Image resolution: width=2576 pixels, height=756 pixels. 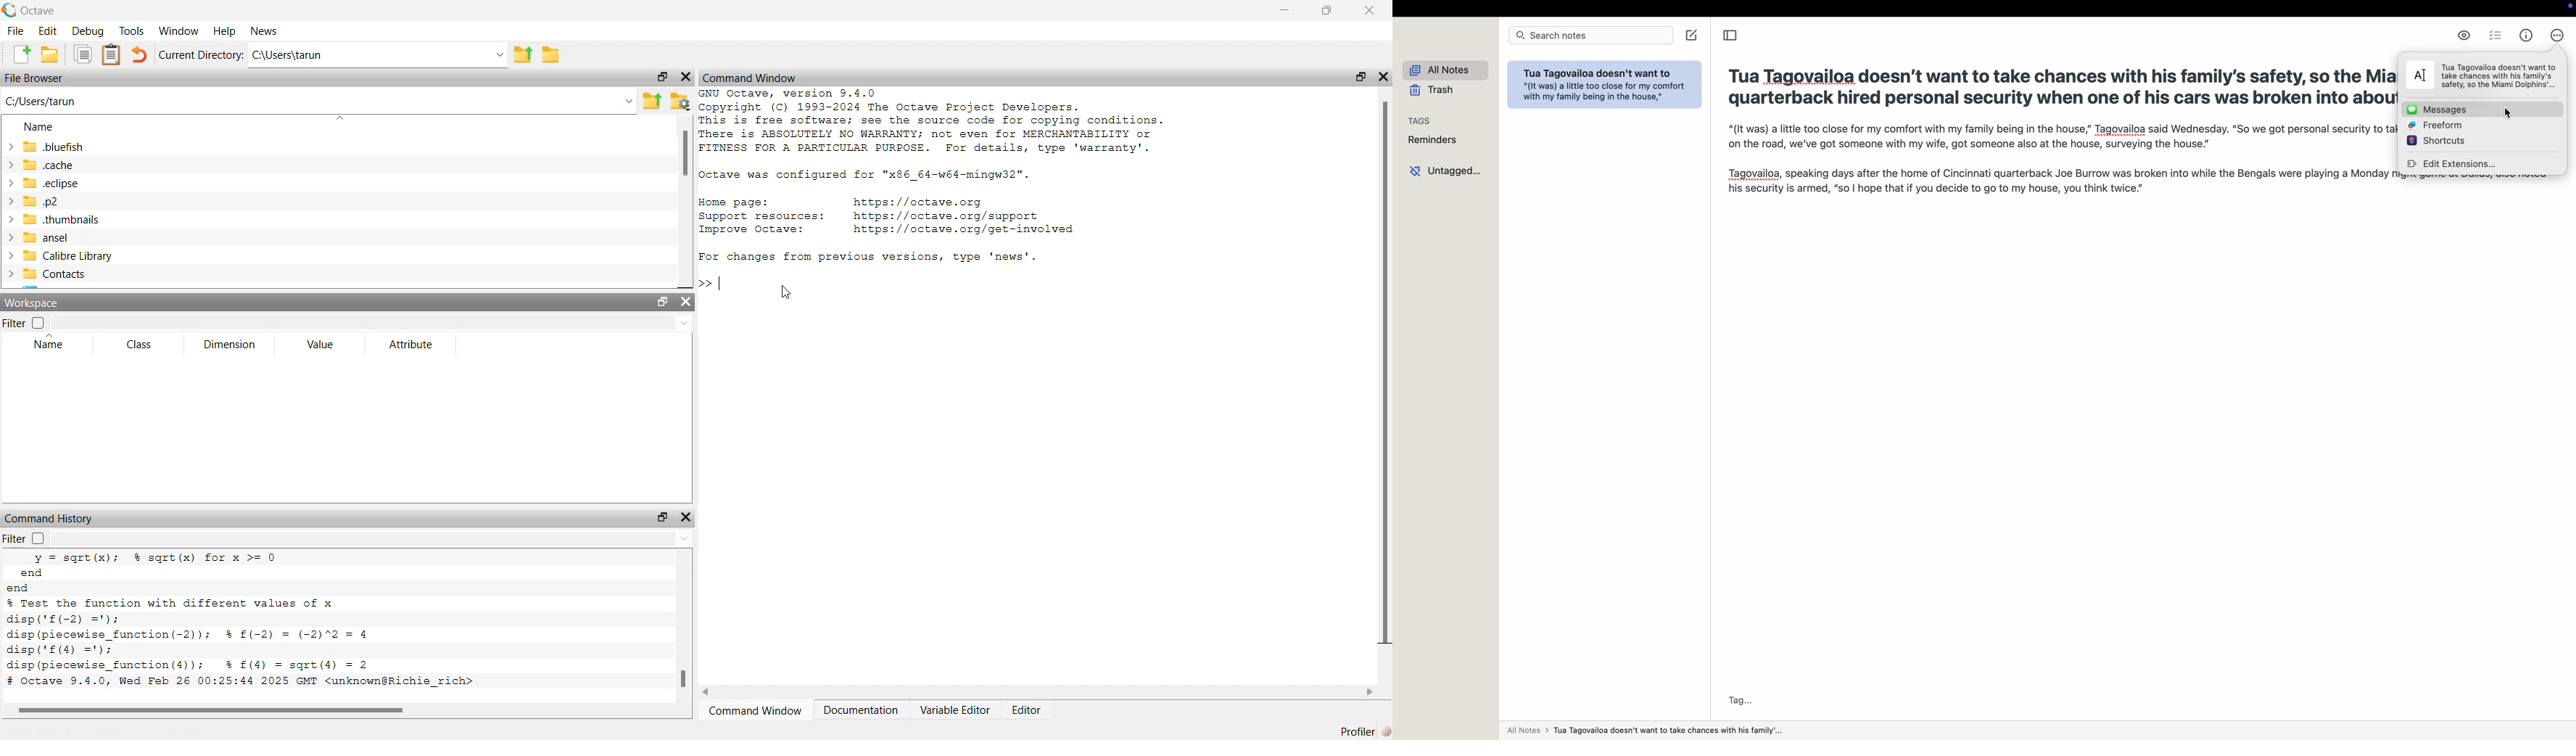 I want to click on toggle sidebar, so click(x=1729, y=35).